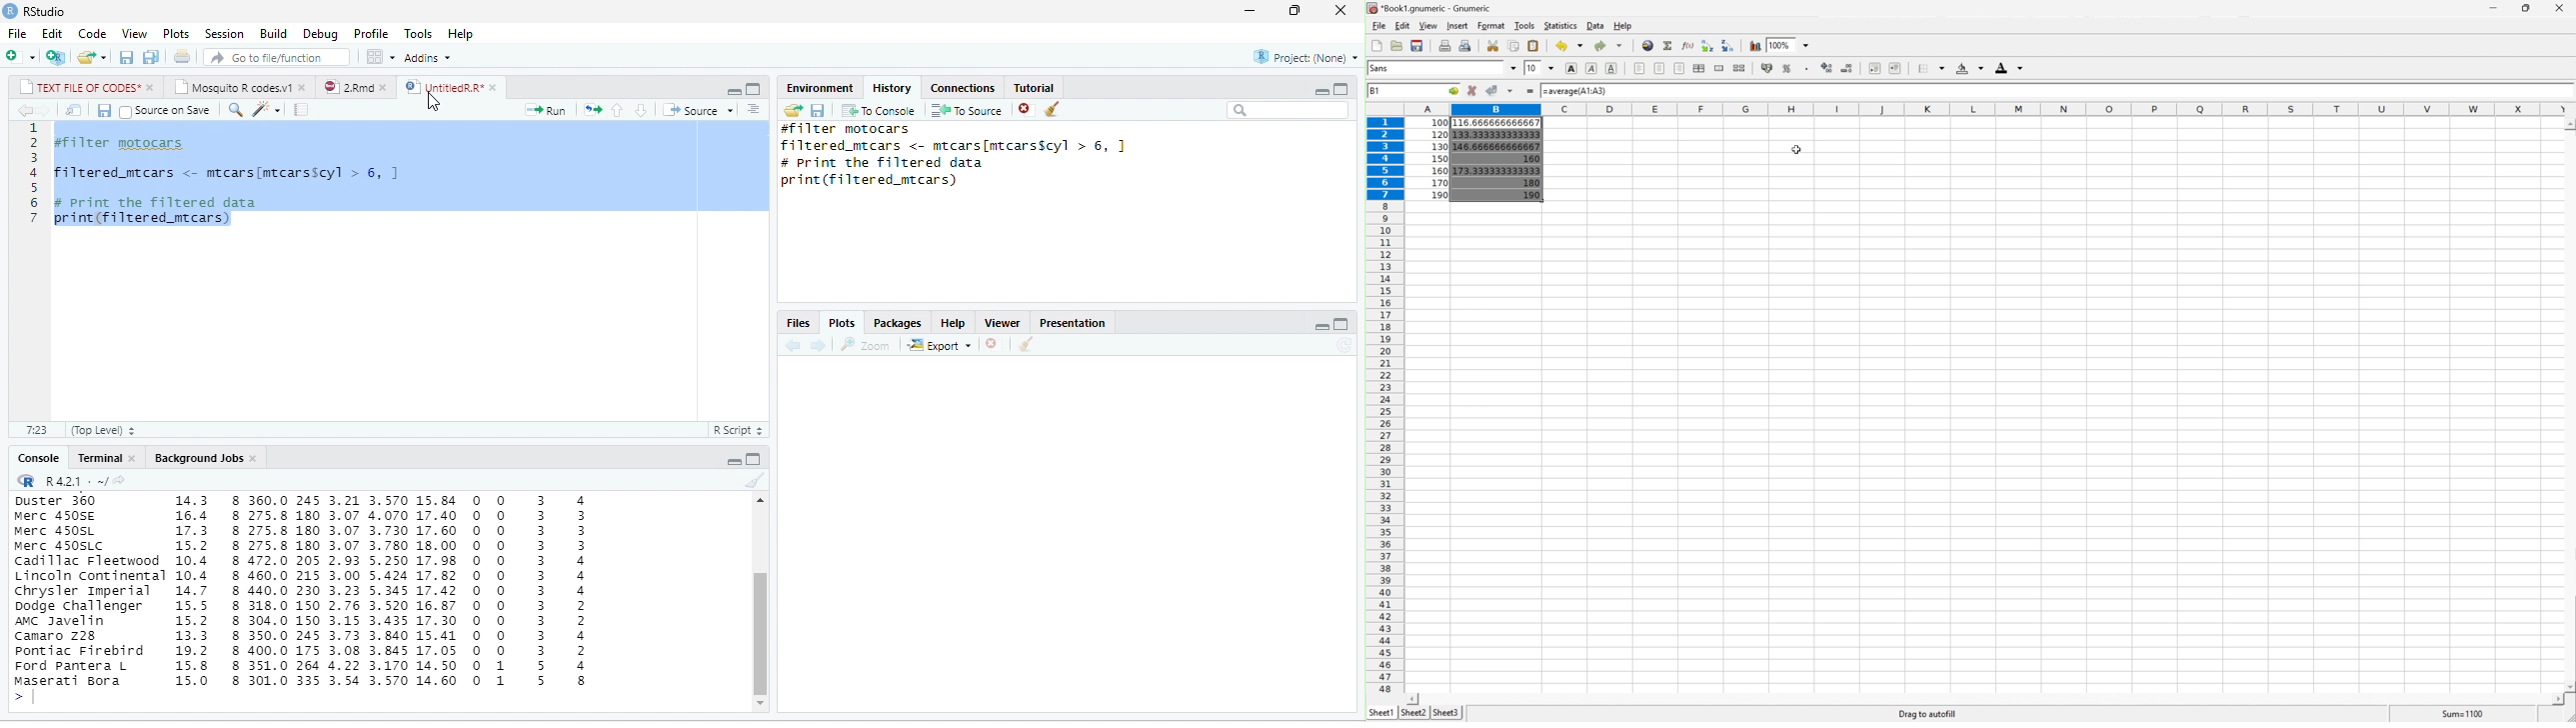 This screenshot has width=2576, height=728. I want to click on To console, so click(879, 110).